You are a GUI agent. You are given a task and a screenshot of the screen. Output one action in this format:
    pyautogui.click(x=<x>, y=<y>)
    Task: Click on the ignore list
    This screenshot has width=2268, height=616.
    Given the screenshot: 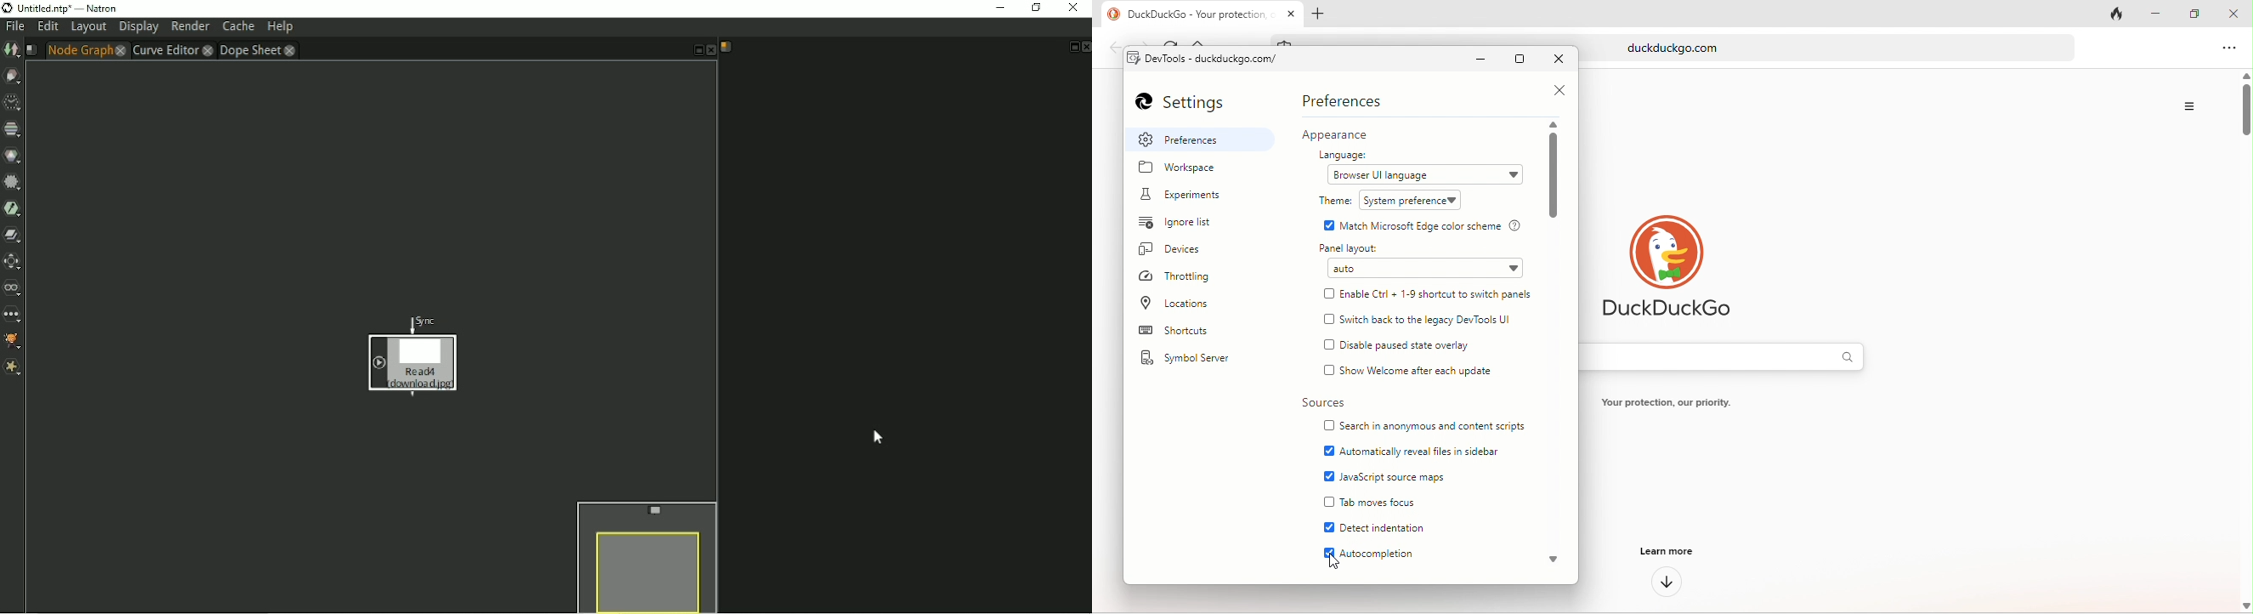 What is the action you would take?
    pyautogui.click(x=1186, y=225)
    